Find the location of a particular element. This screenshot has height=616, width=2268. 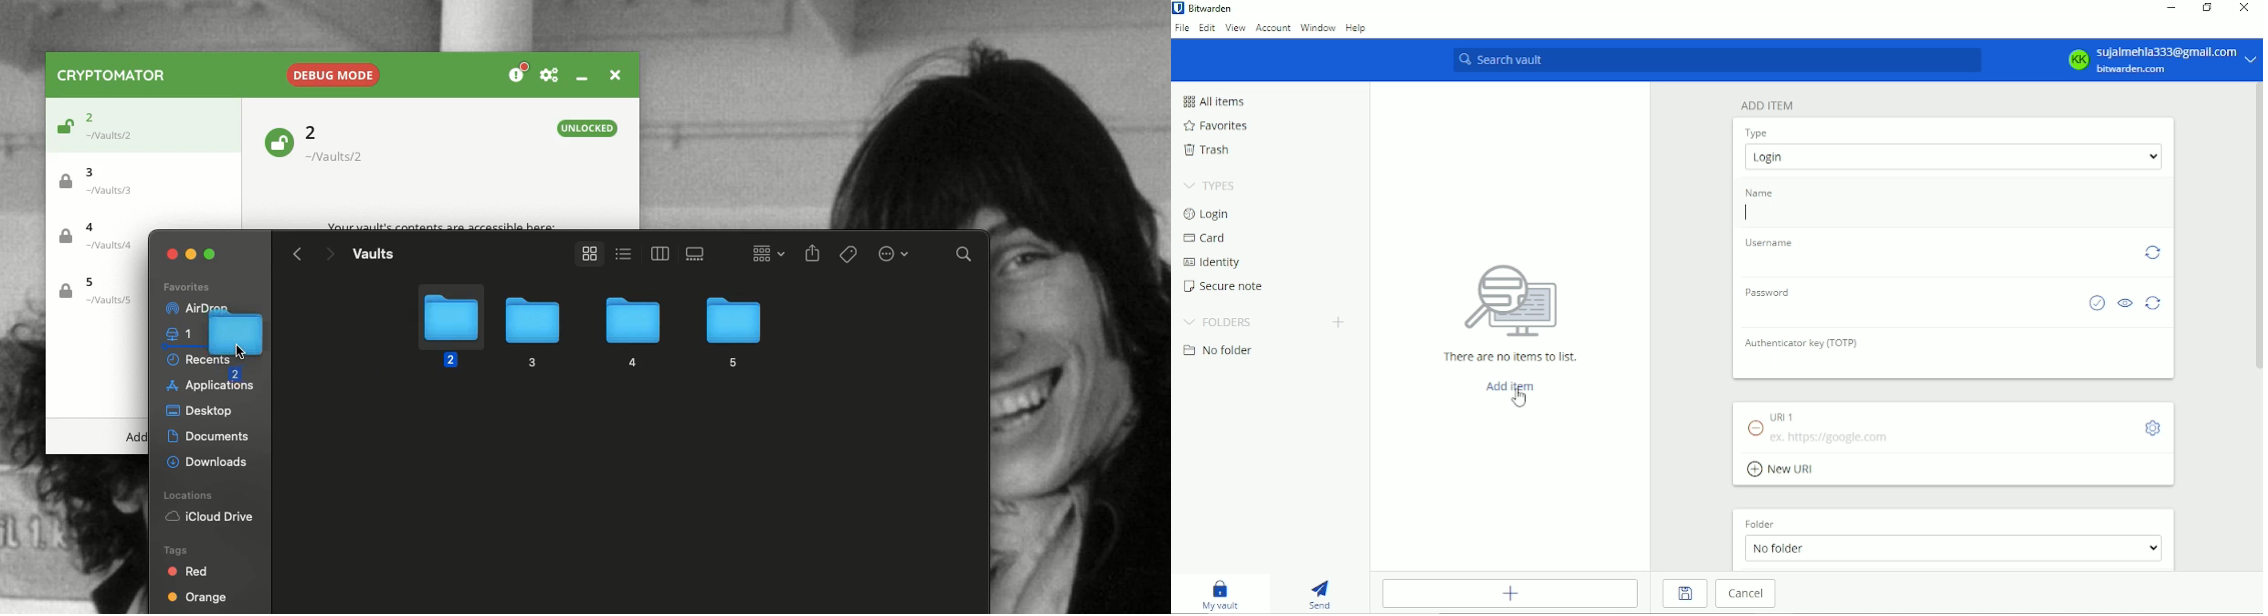

Add item is located at coordinates (1767, 105).